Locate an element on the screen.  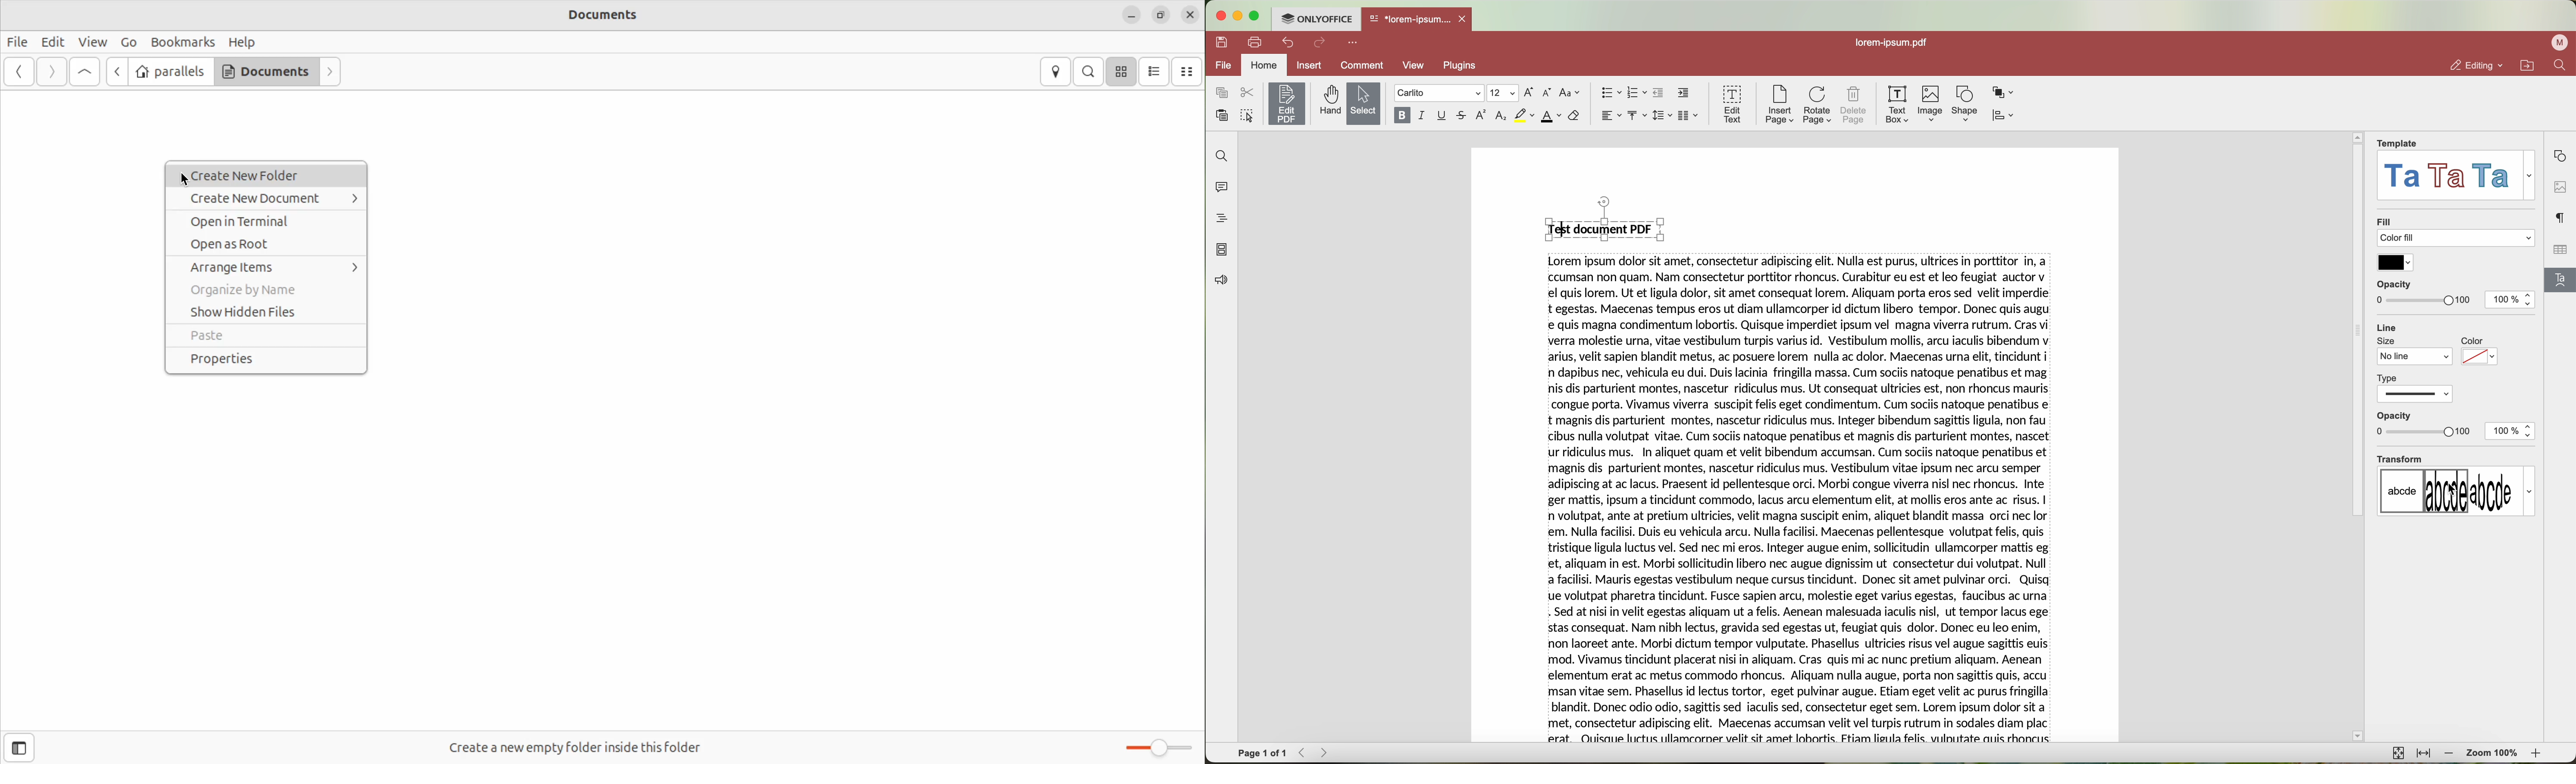
font type is located at coordinates (1438, 93).